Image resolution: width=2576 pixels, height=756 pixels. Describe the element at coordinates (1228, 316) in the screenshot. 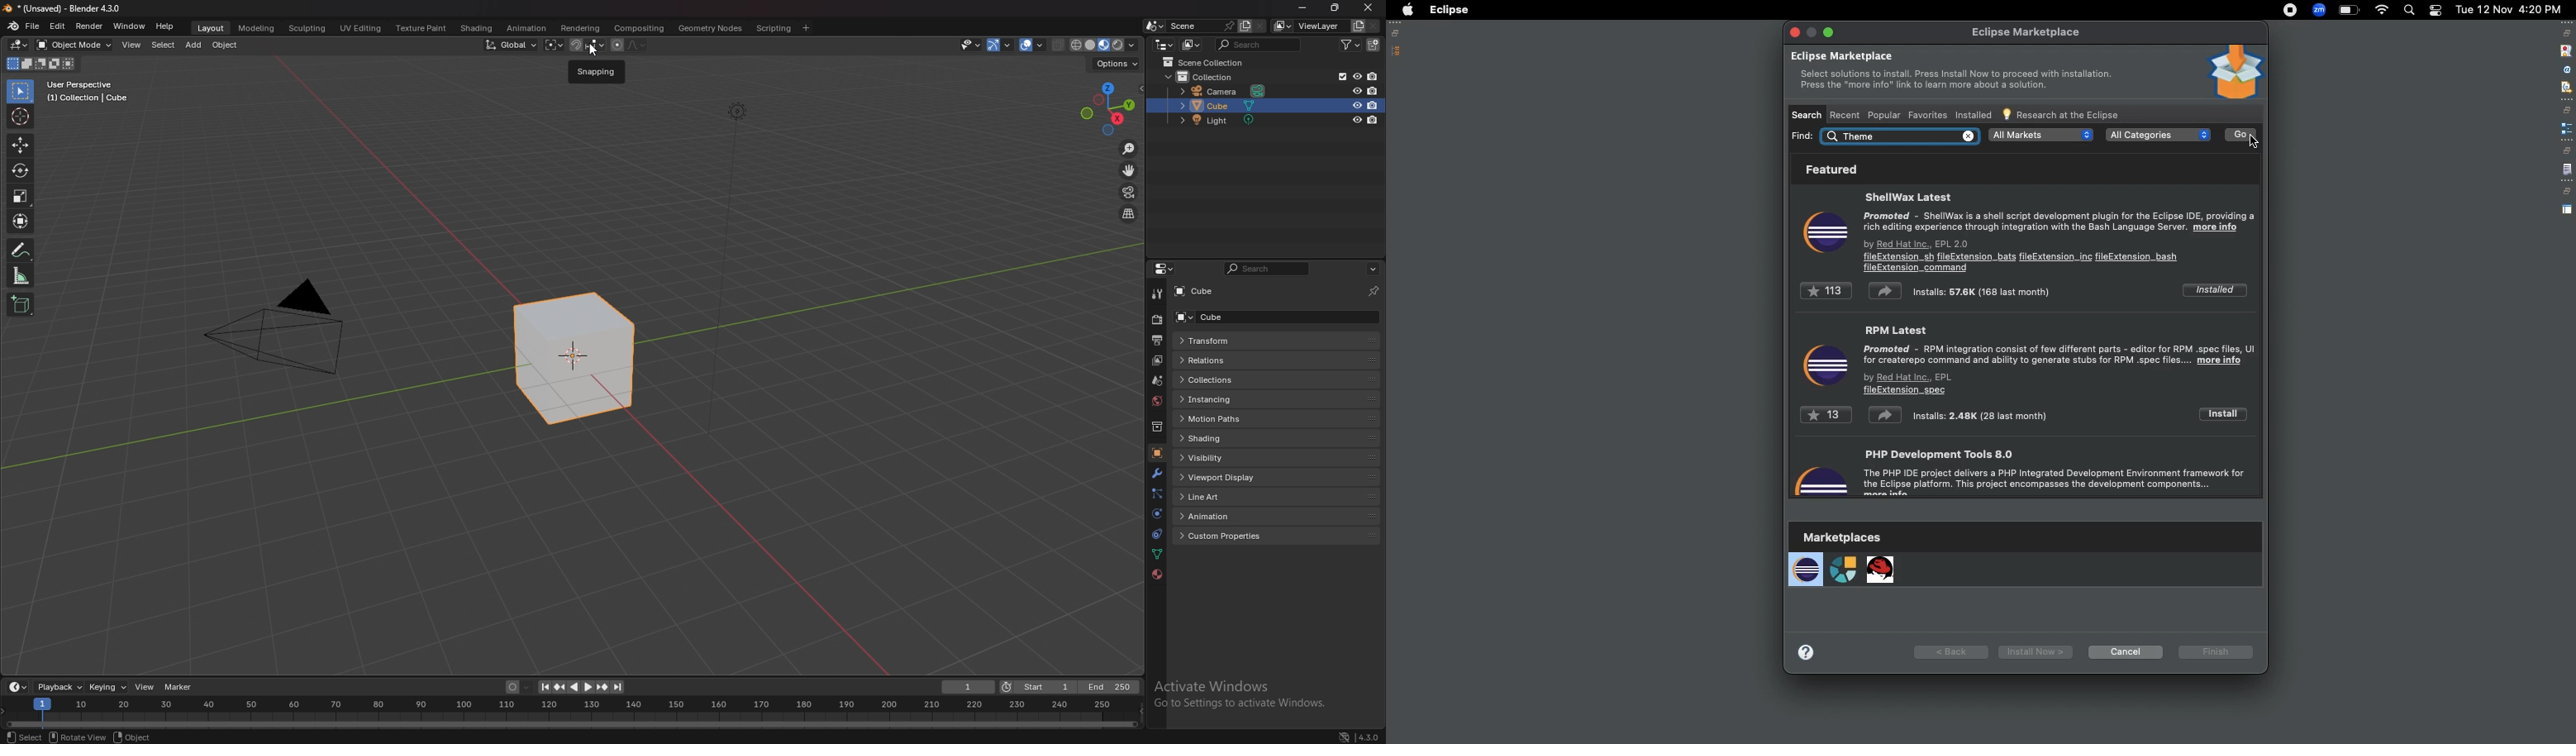

I see `cube` at that location.